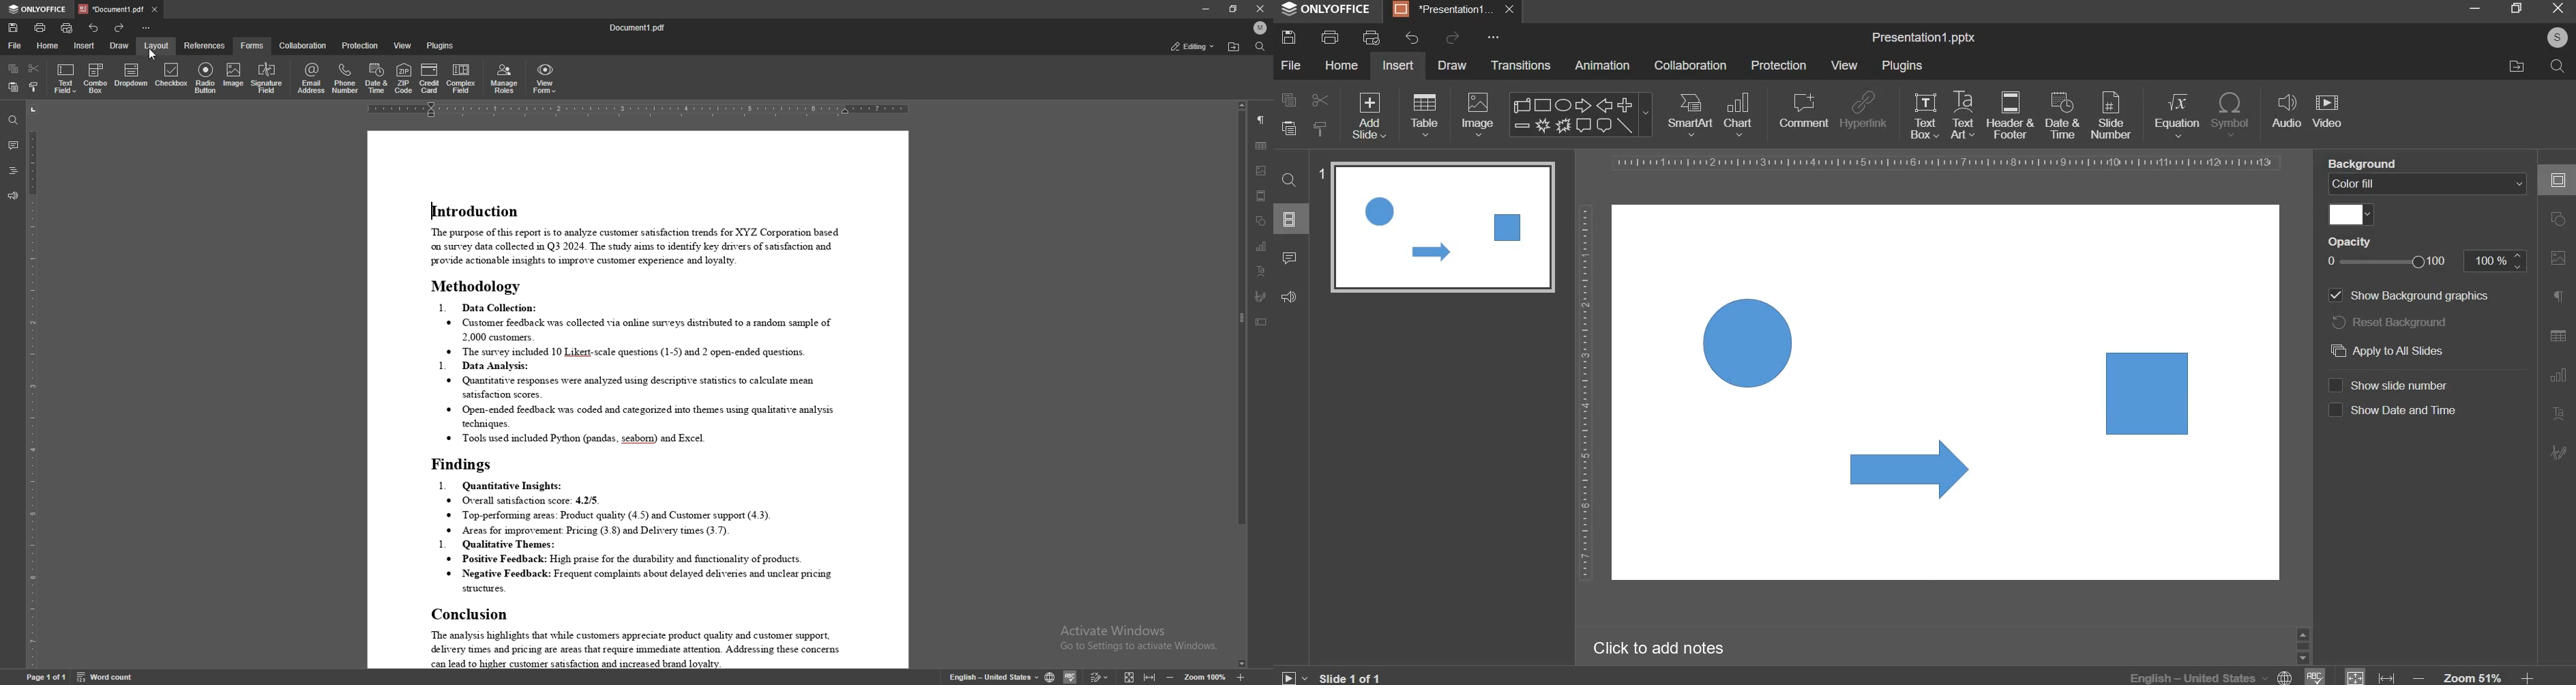 The height and width of the screenshot is (700, 2576). What do you see at coordinates (2110, 114) in the screenshot?
I see `slide number` at bounding box center [2110, 114].